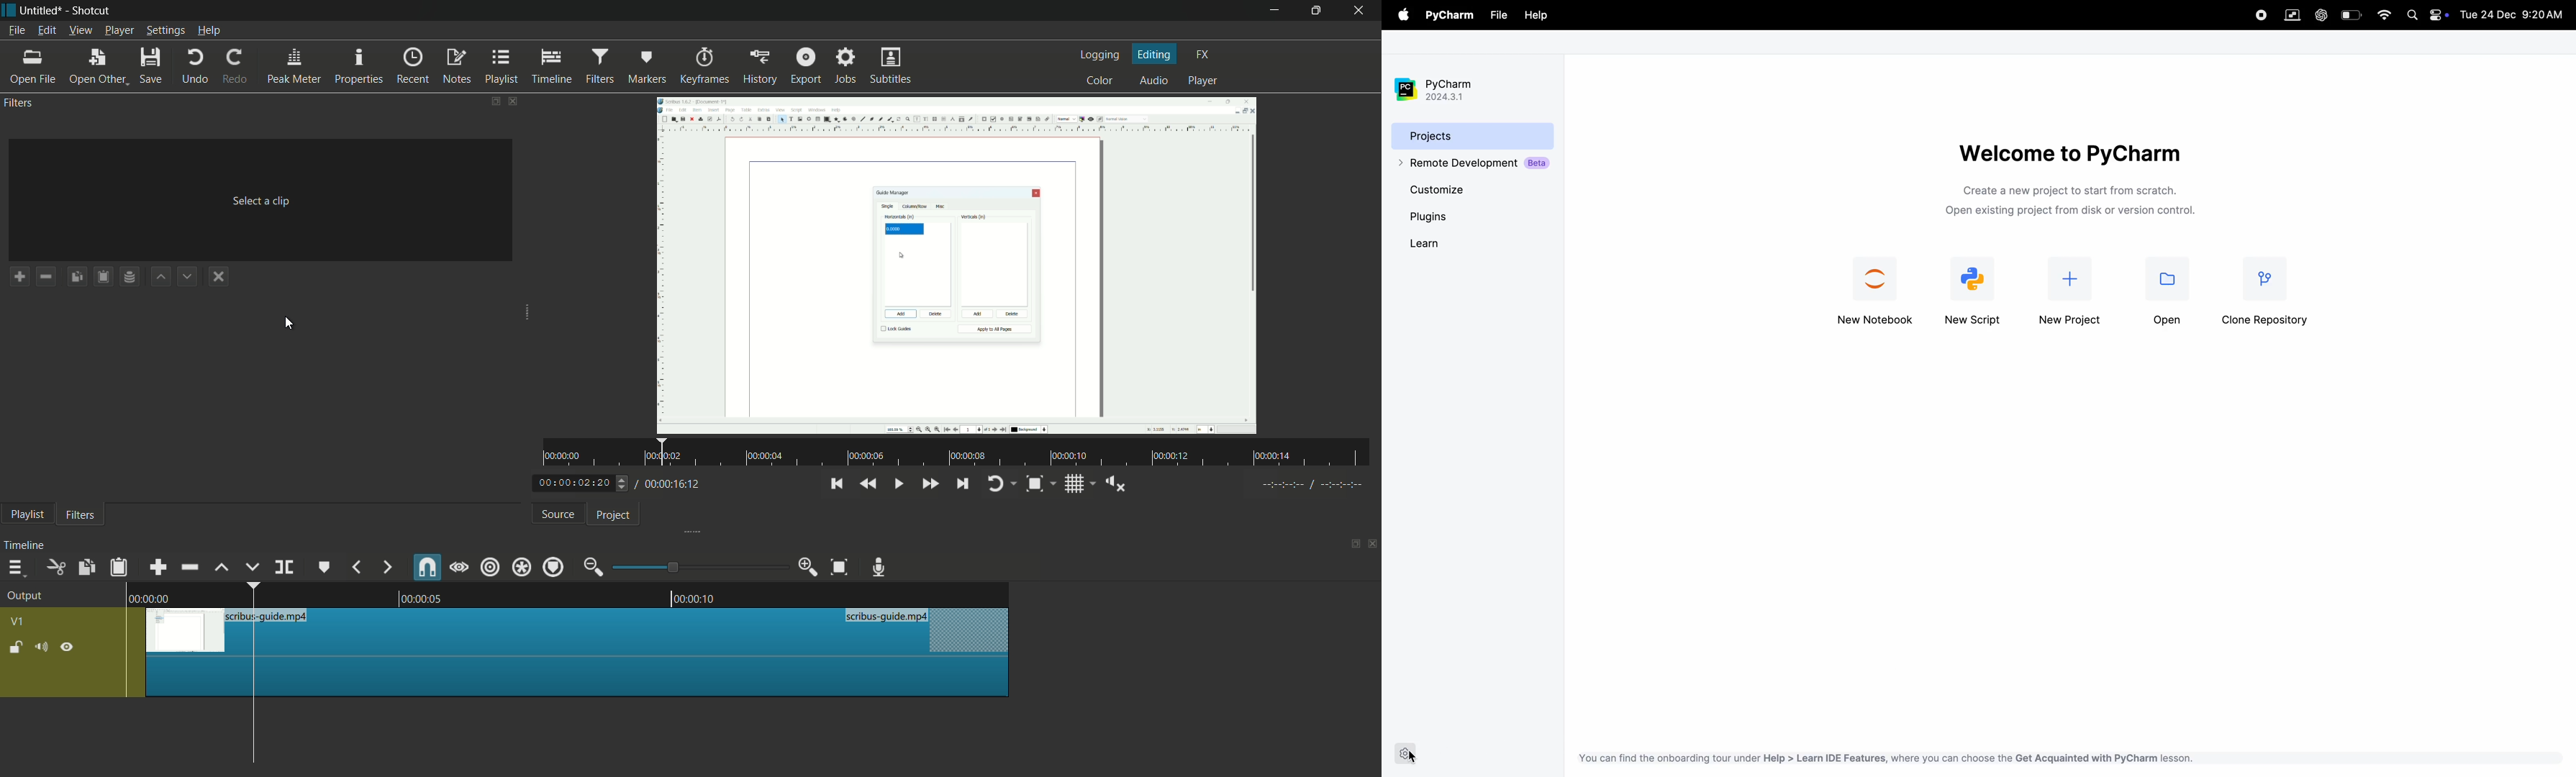 The image size is (2576, 784). What do you see at coordinates (19, 276) in the screenshot?
I see `add a filter` at bounding box center [19, 276].